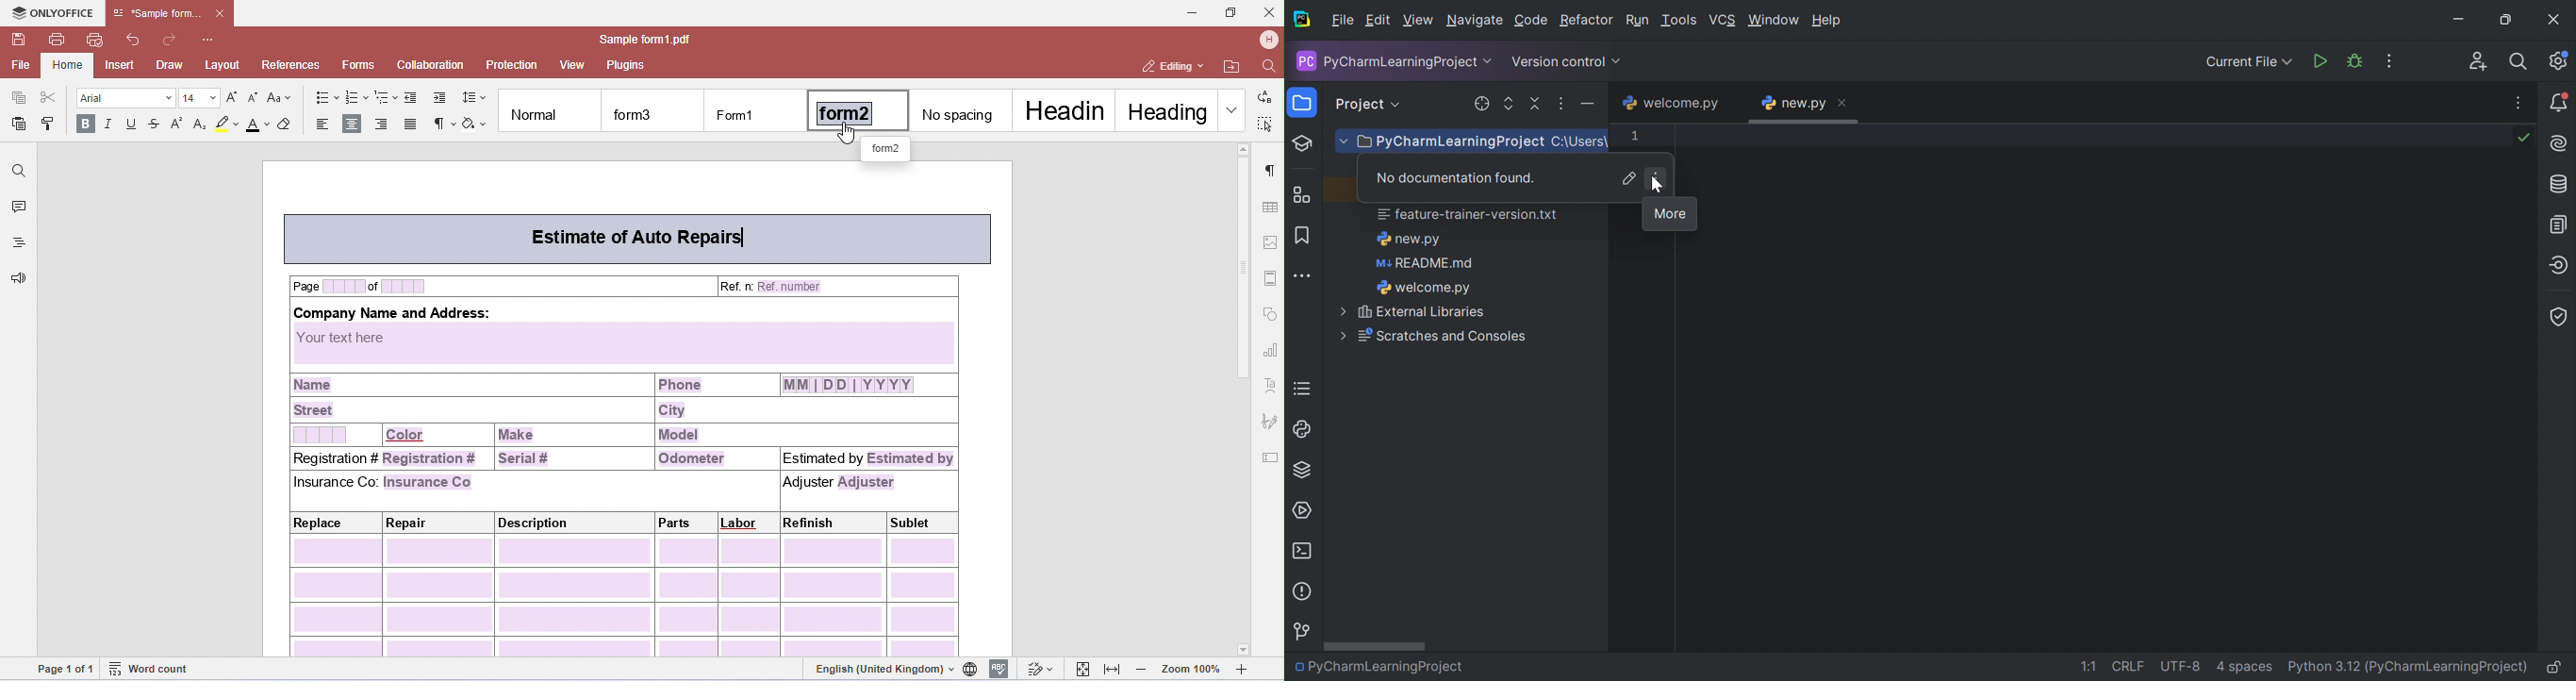 The width and height of the screenshot is (2576, 700). I want to click on Notifications, so click(2559, 102).